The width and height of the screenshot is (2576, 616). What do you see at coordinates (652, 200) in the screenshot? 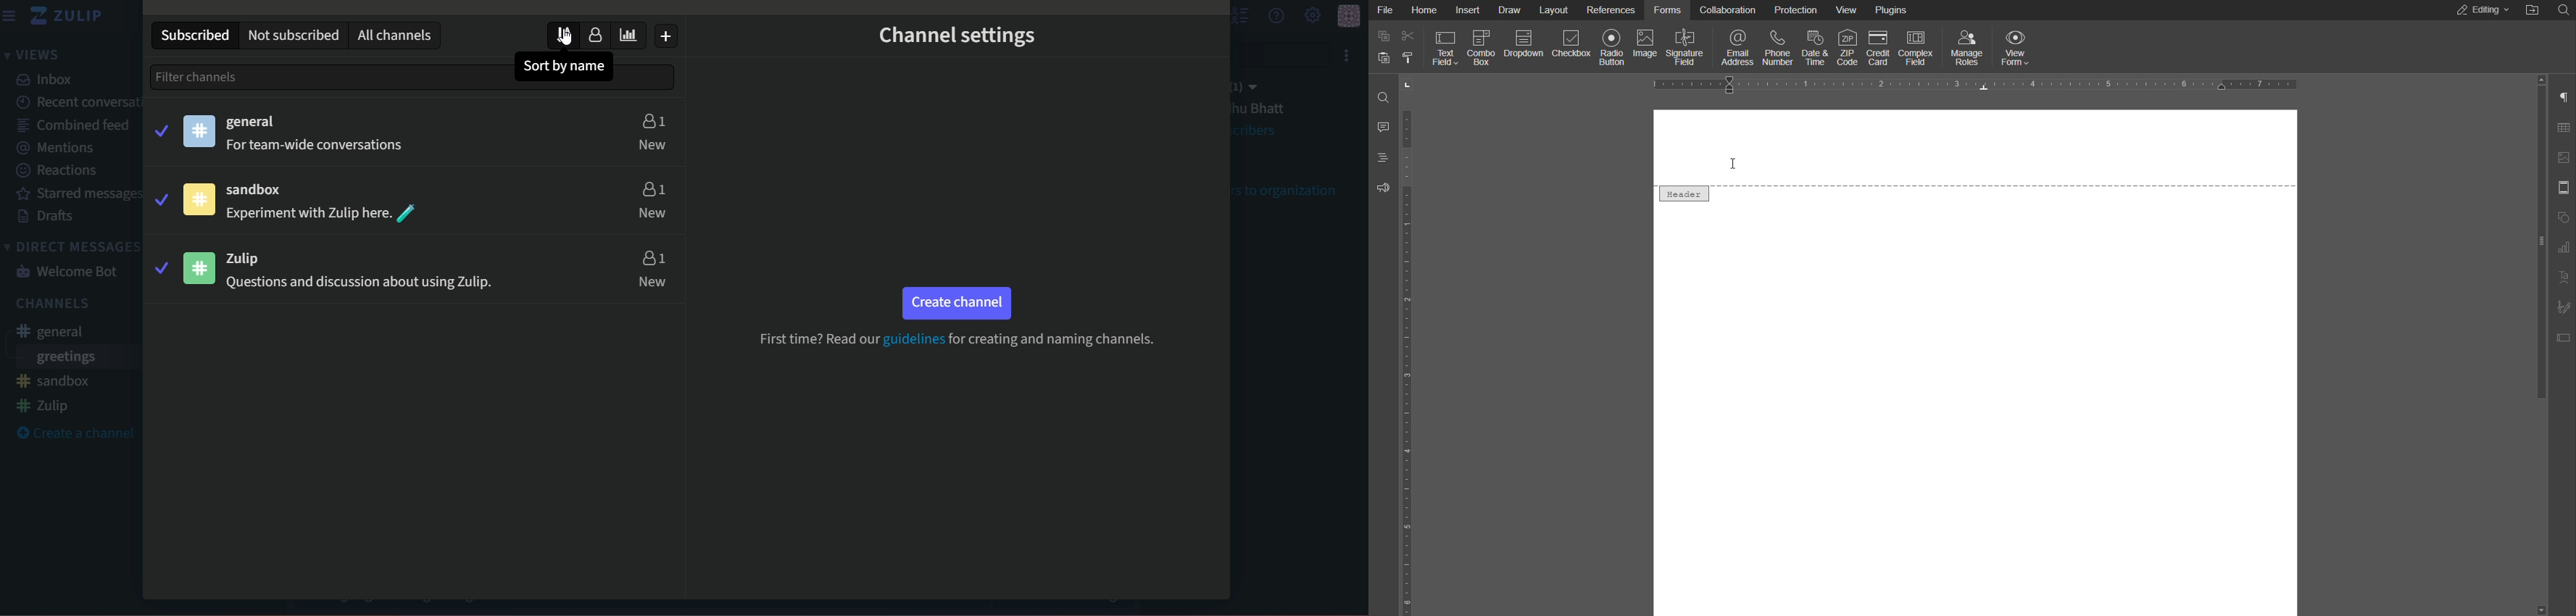
I see `users` at bounding box center [652, 200].